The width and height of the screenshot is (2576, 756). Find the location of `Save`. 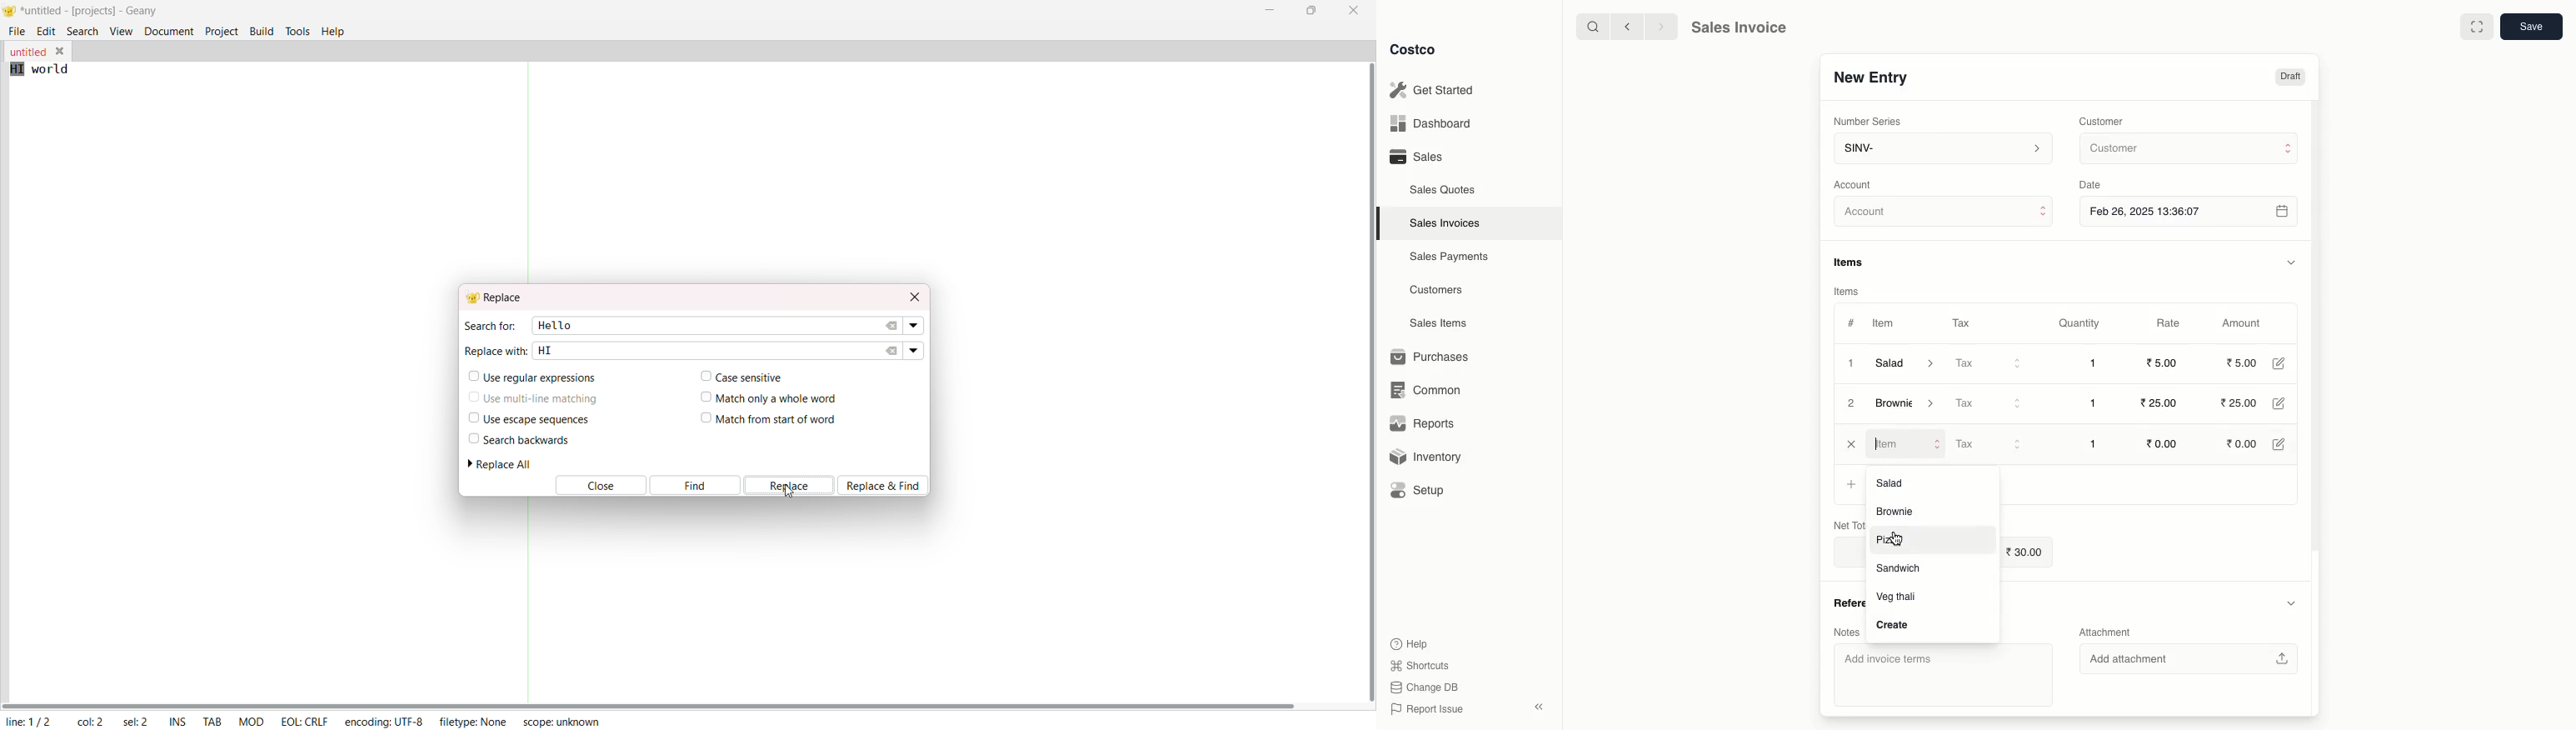

Save is located at coordinates (2534, 28).